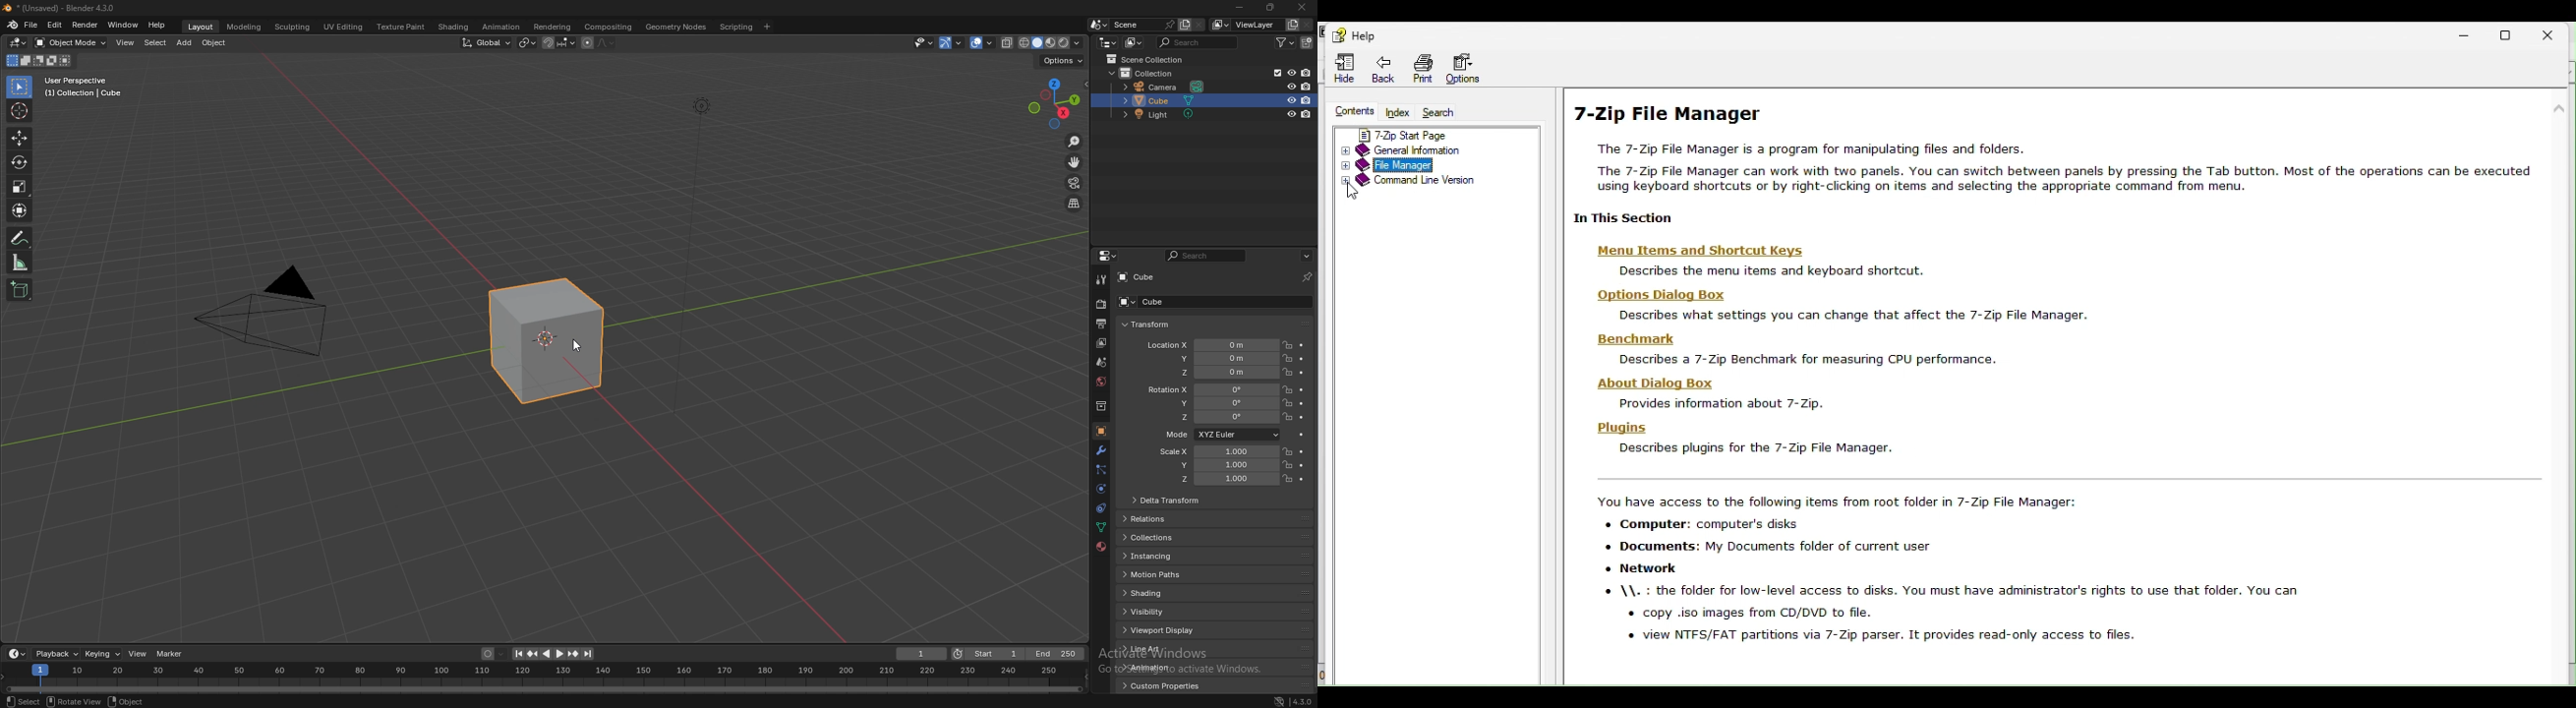 The image size is (2576, 728). I want to click on Hide, so click(1339, 69).